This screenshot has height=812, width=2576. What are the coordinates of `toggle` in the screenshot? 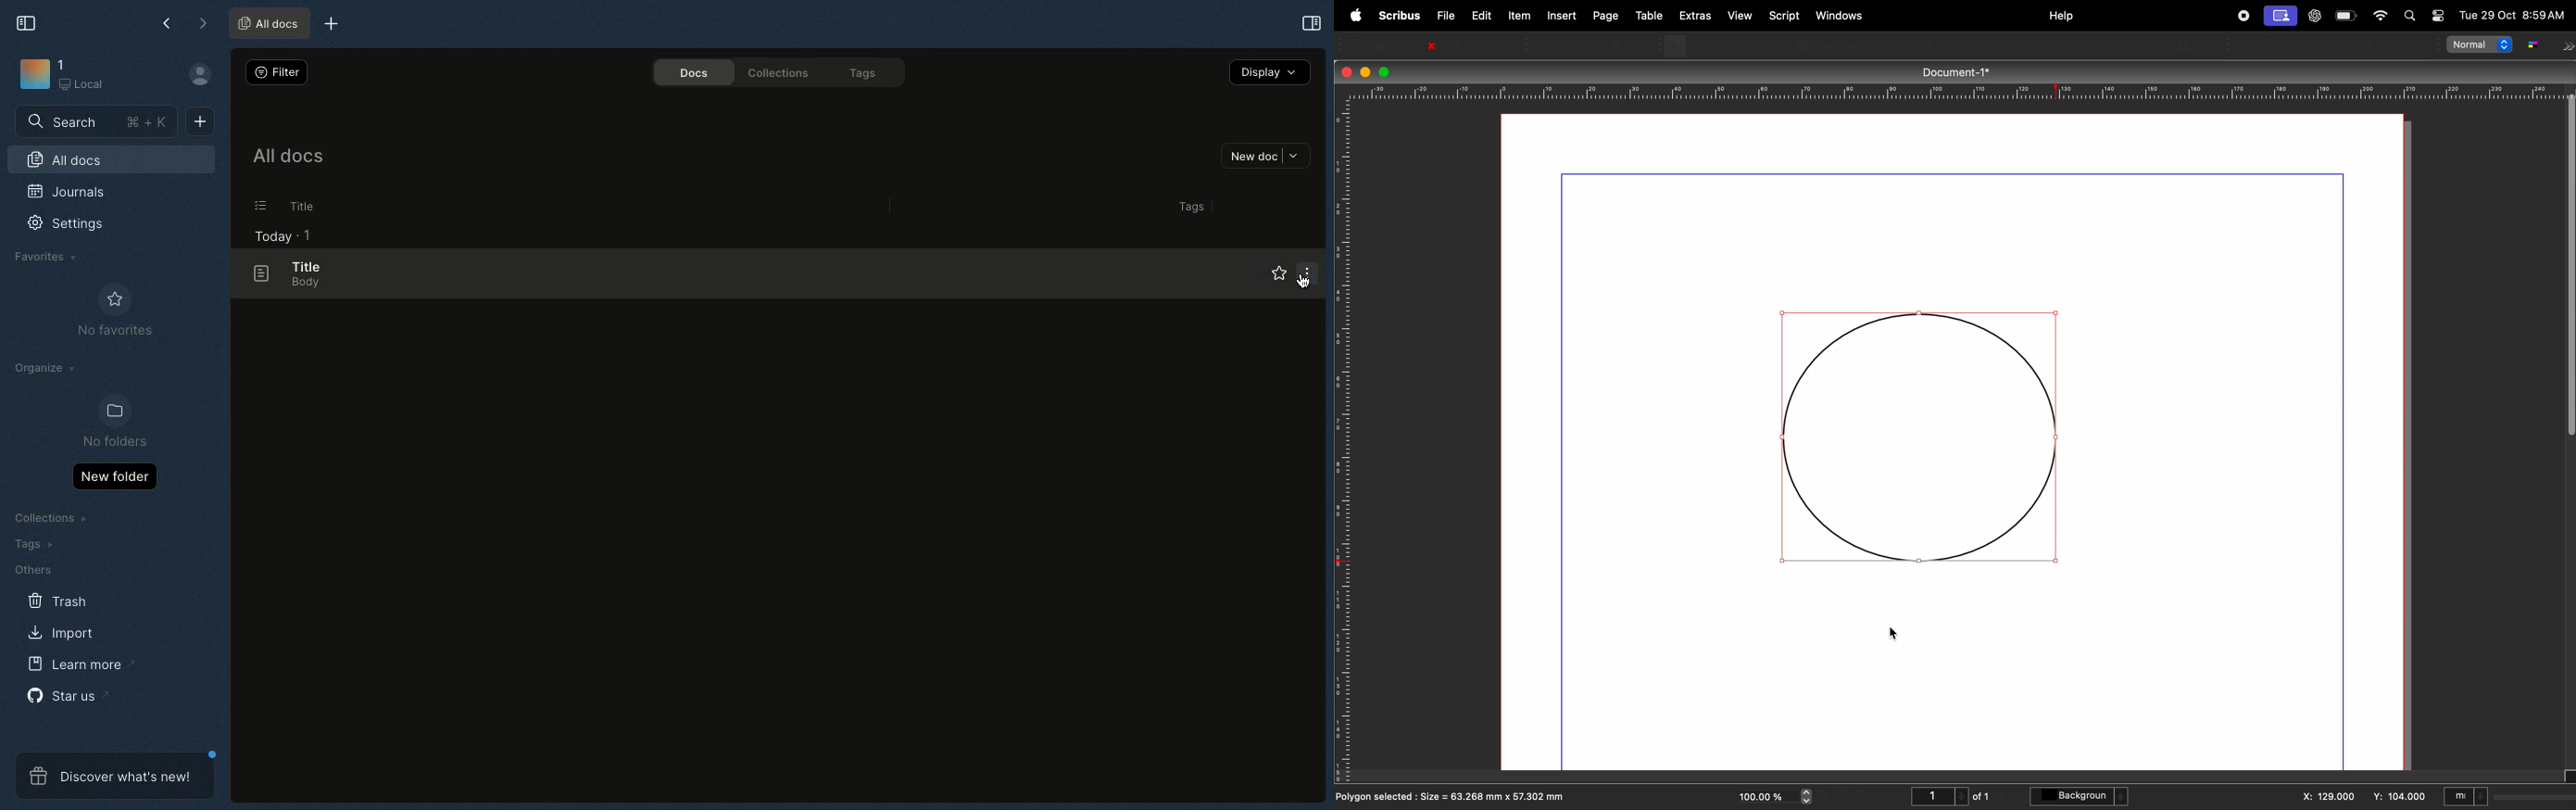 It's located at (2436, 12).